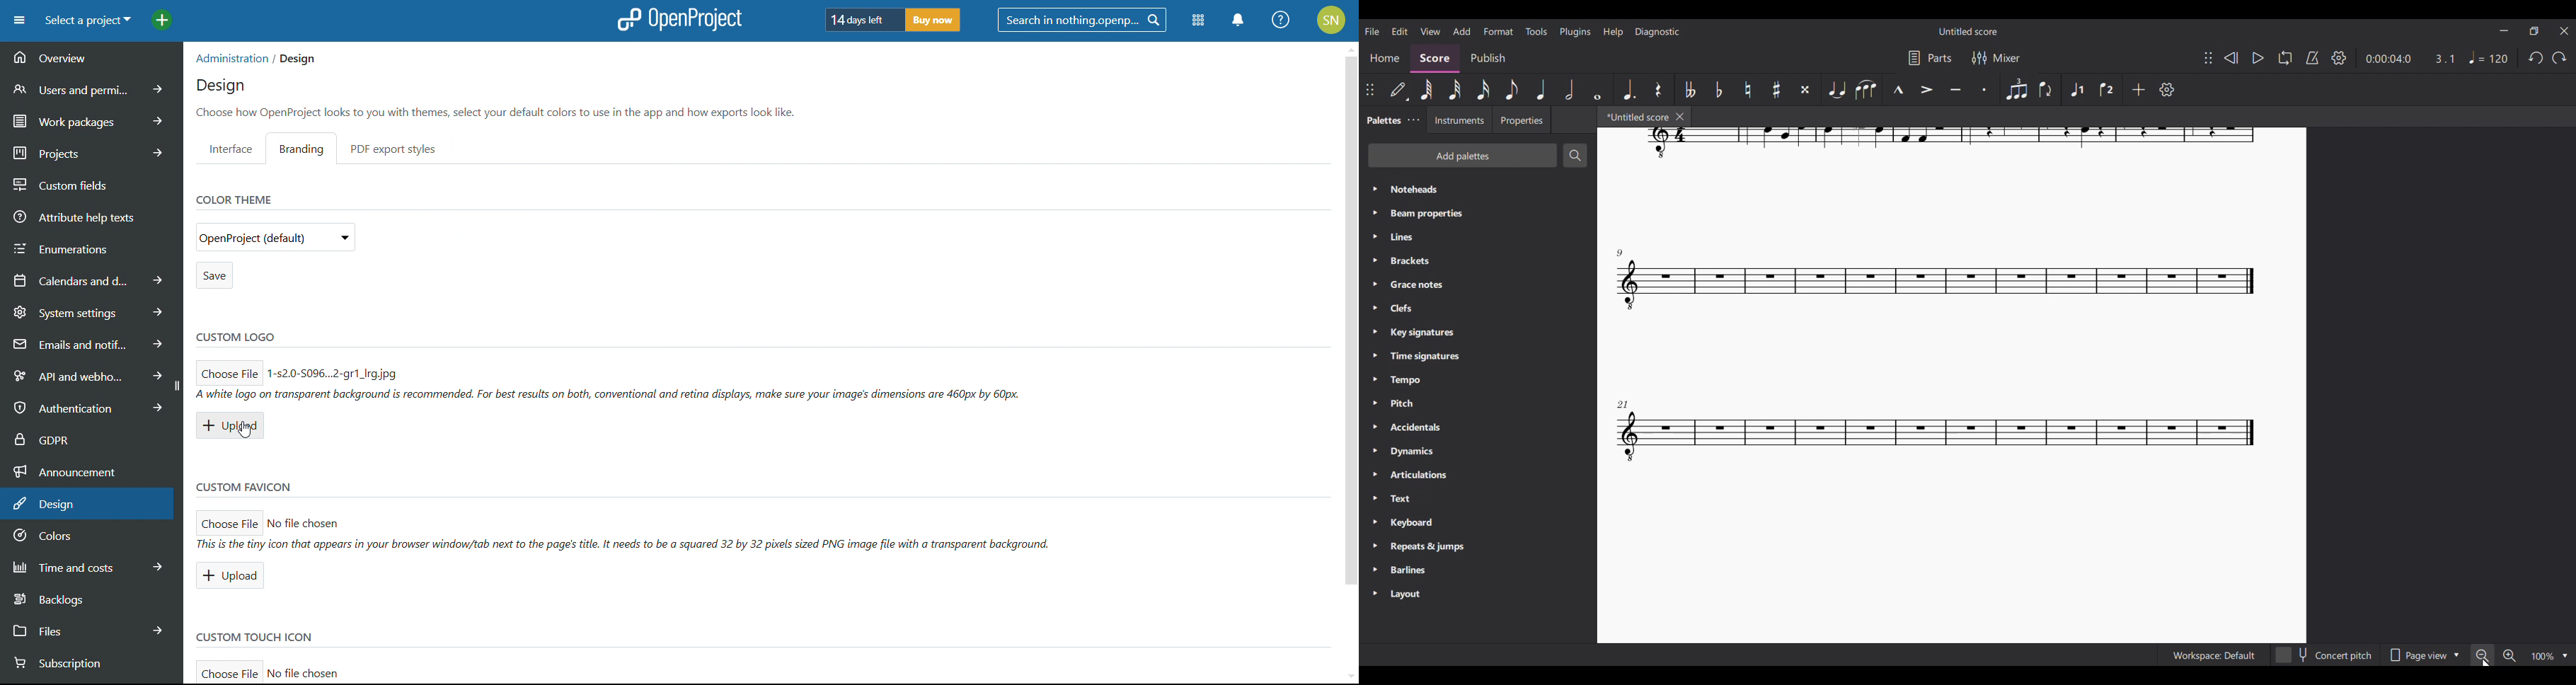  I want to click on Staccato, so click(1985, 89).